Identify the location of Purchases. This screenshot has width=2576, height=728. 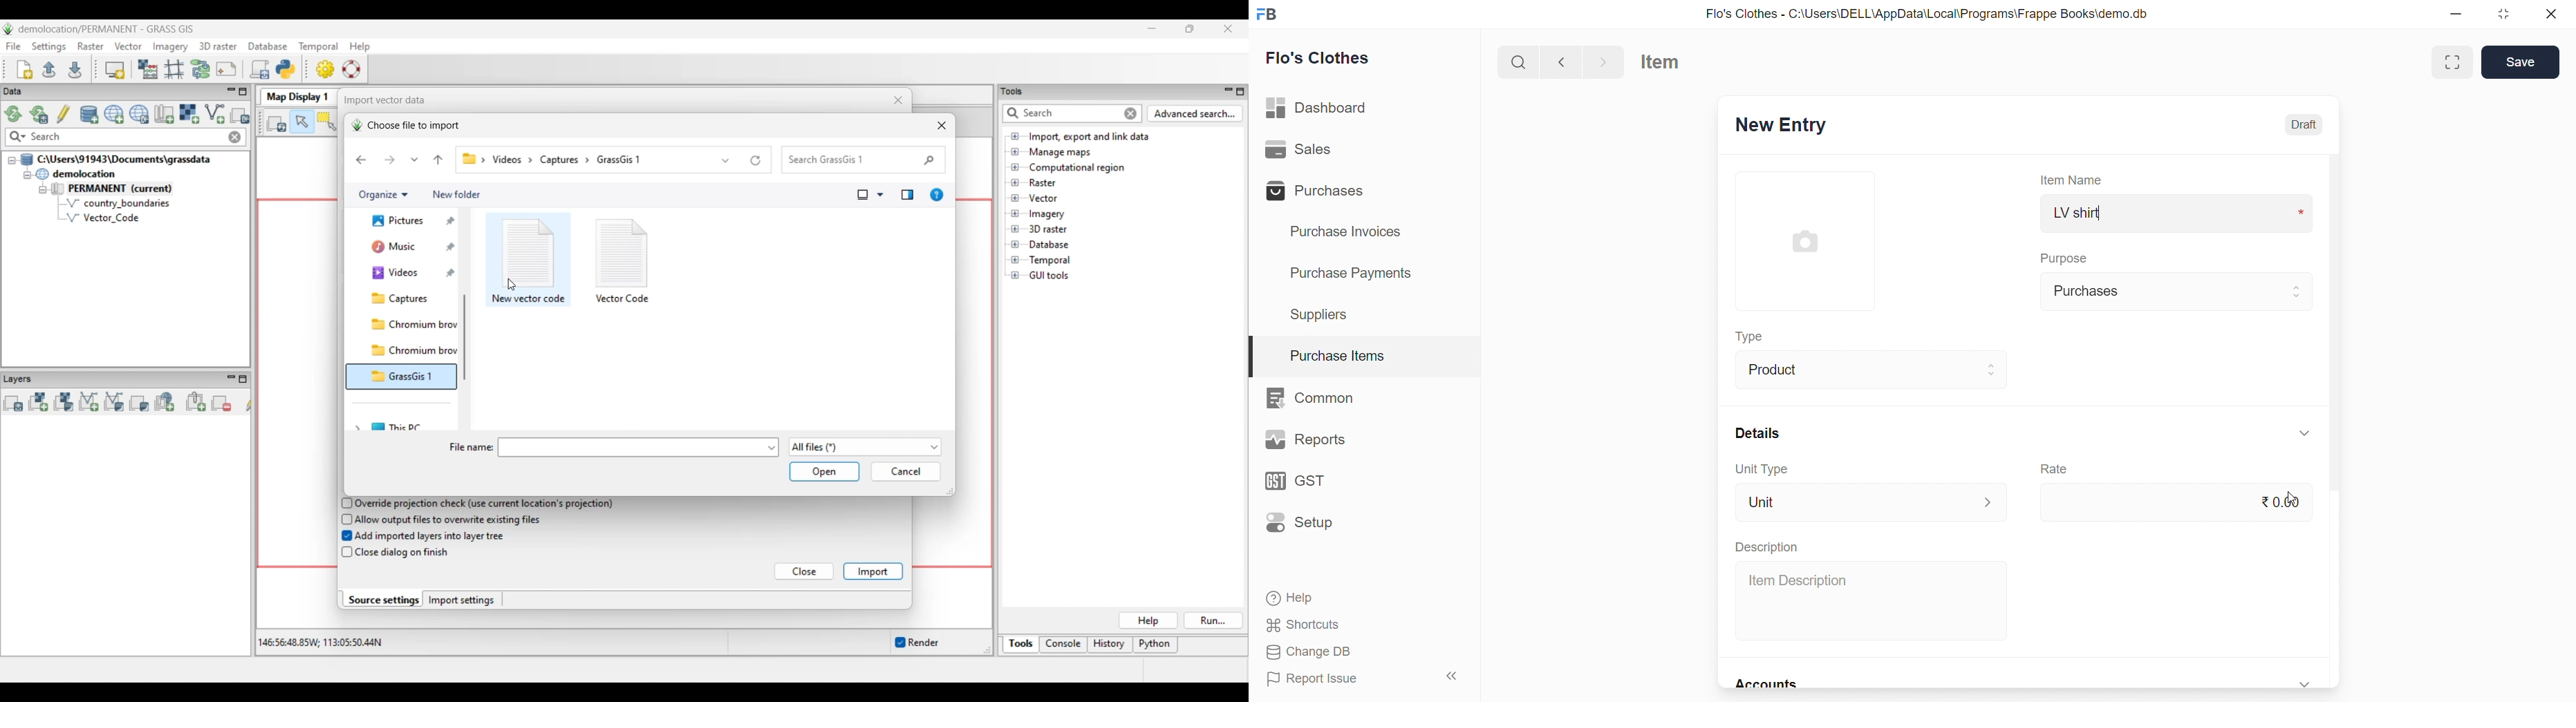
(1319, 191).